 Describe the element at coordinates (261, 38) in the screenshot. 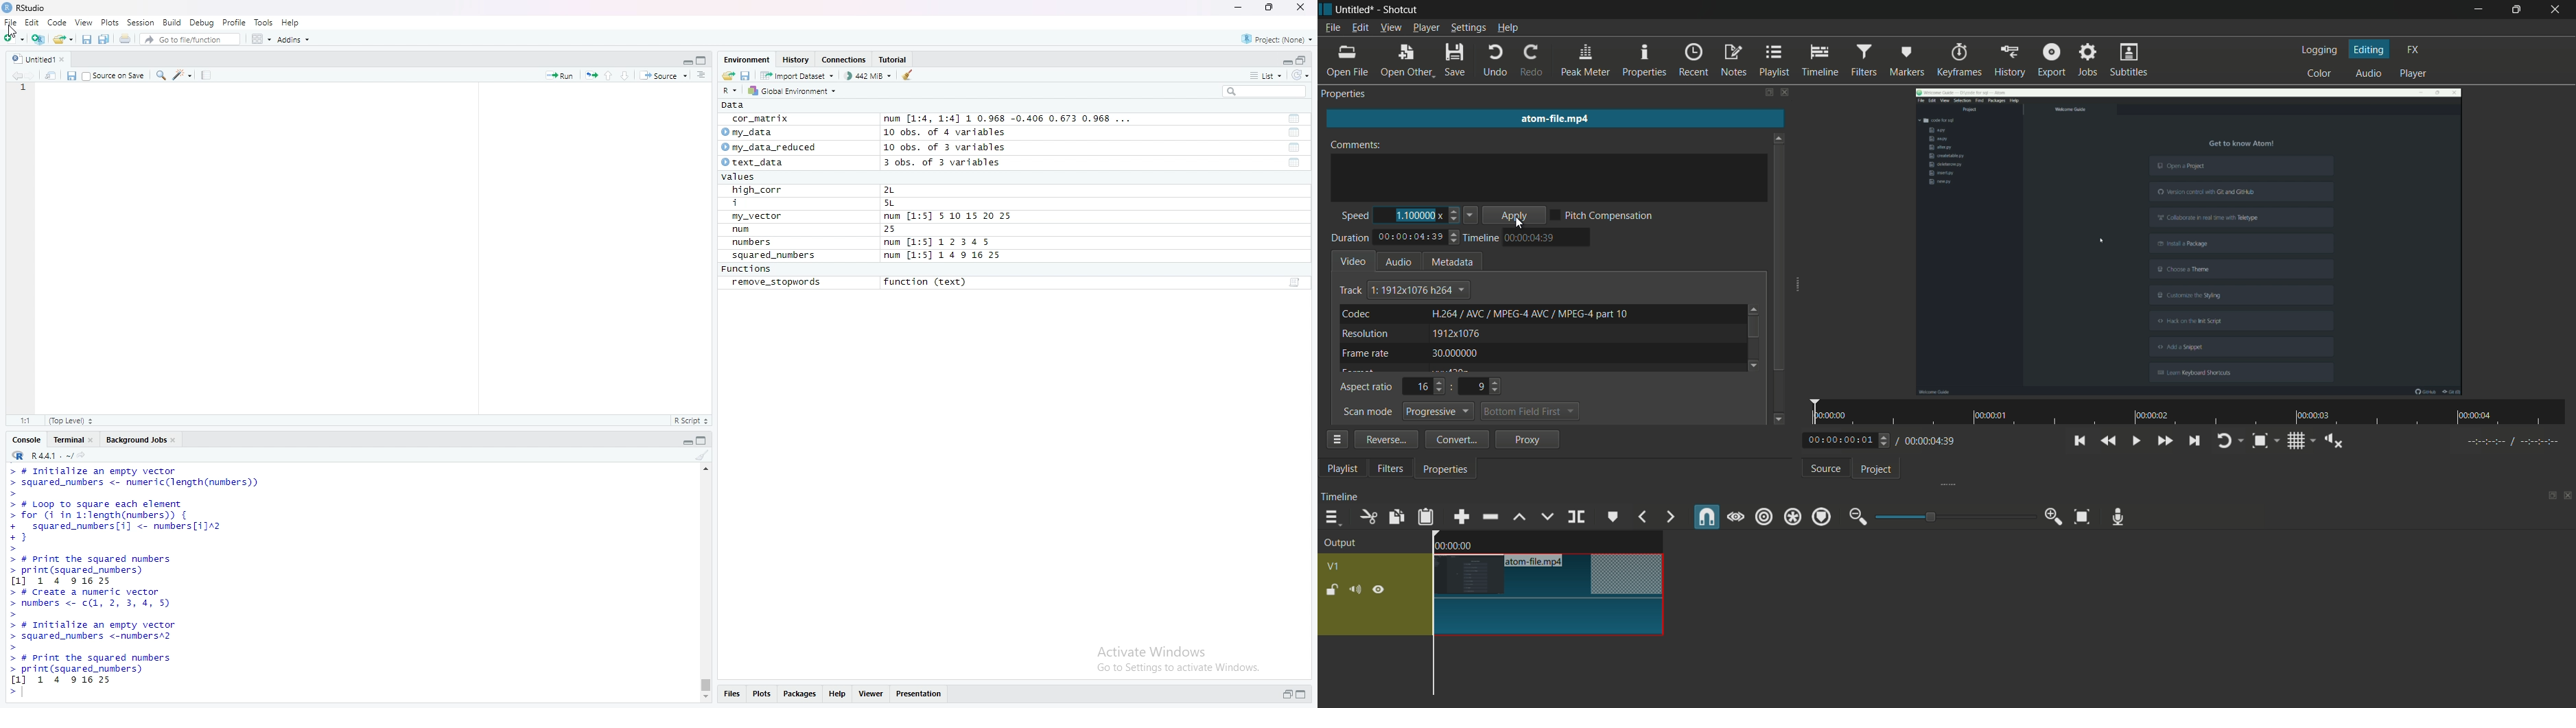

I see `work space panes` at that location.